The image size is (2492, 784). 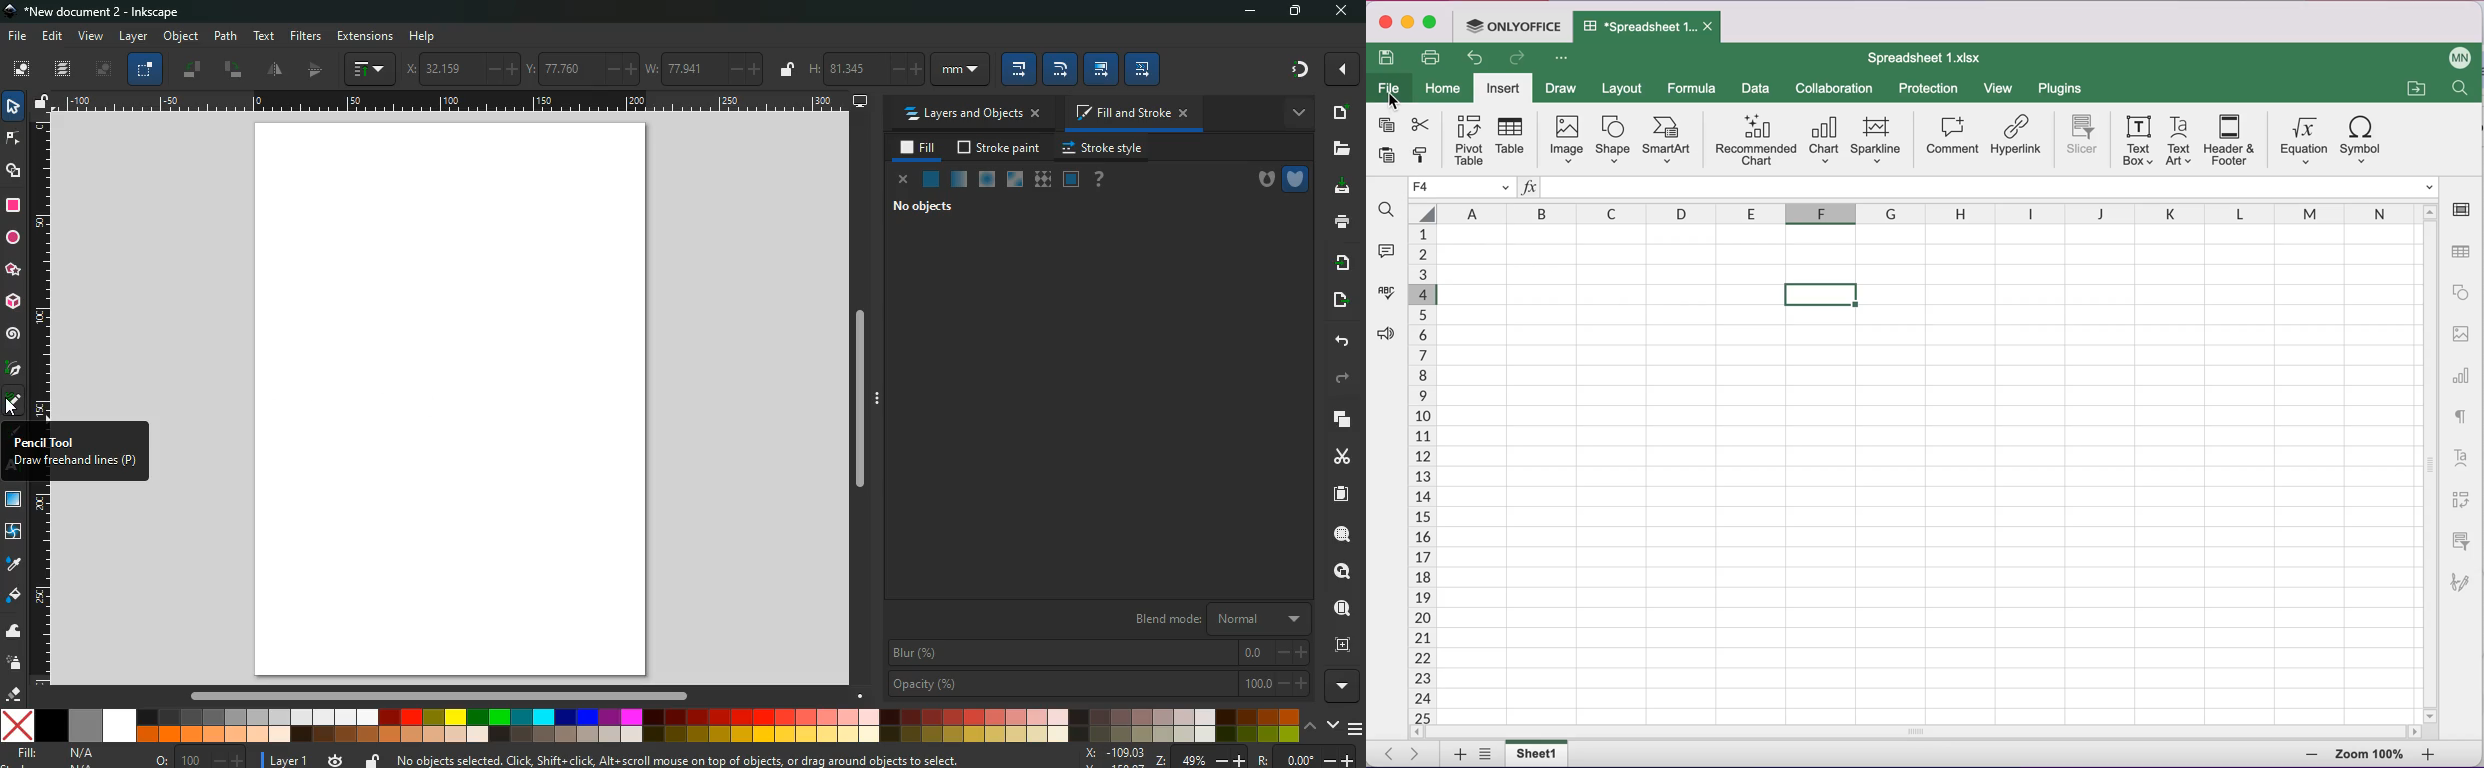 What do you see at coordinates (2435, 754) in the screenshot?
I see `zoom in` at bounding box center [2435, 754].